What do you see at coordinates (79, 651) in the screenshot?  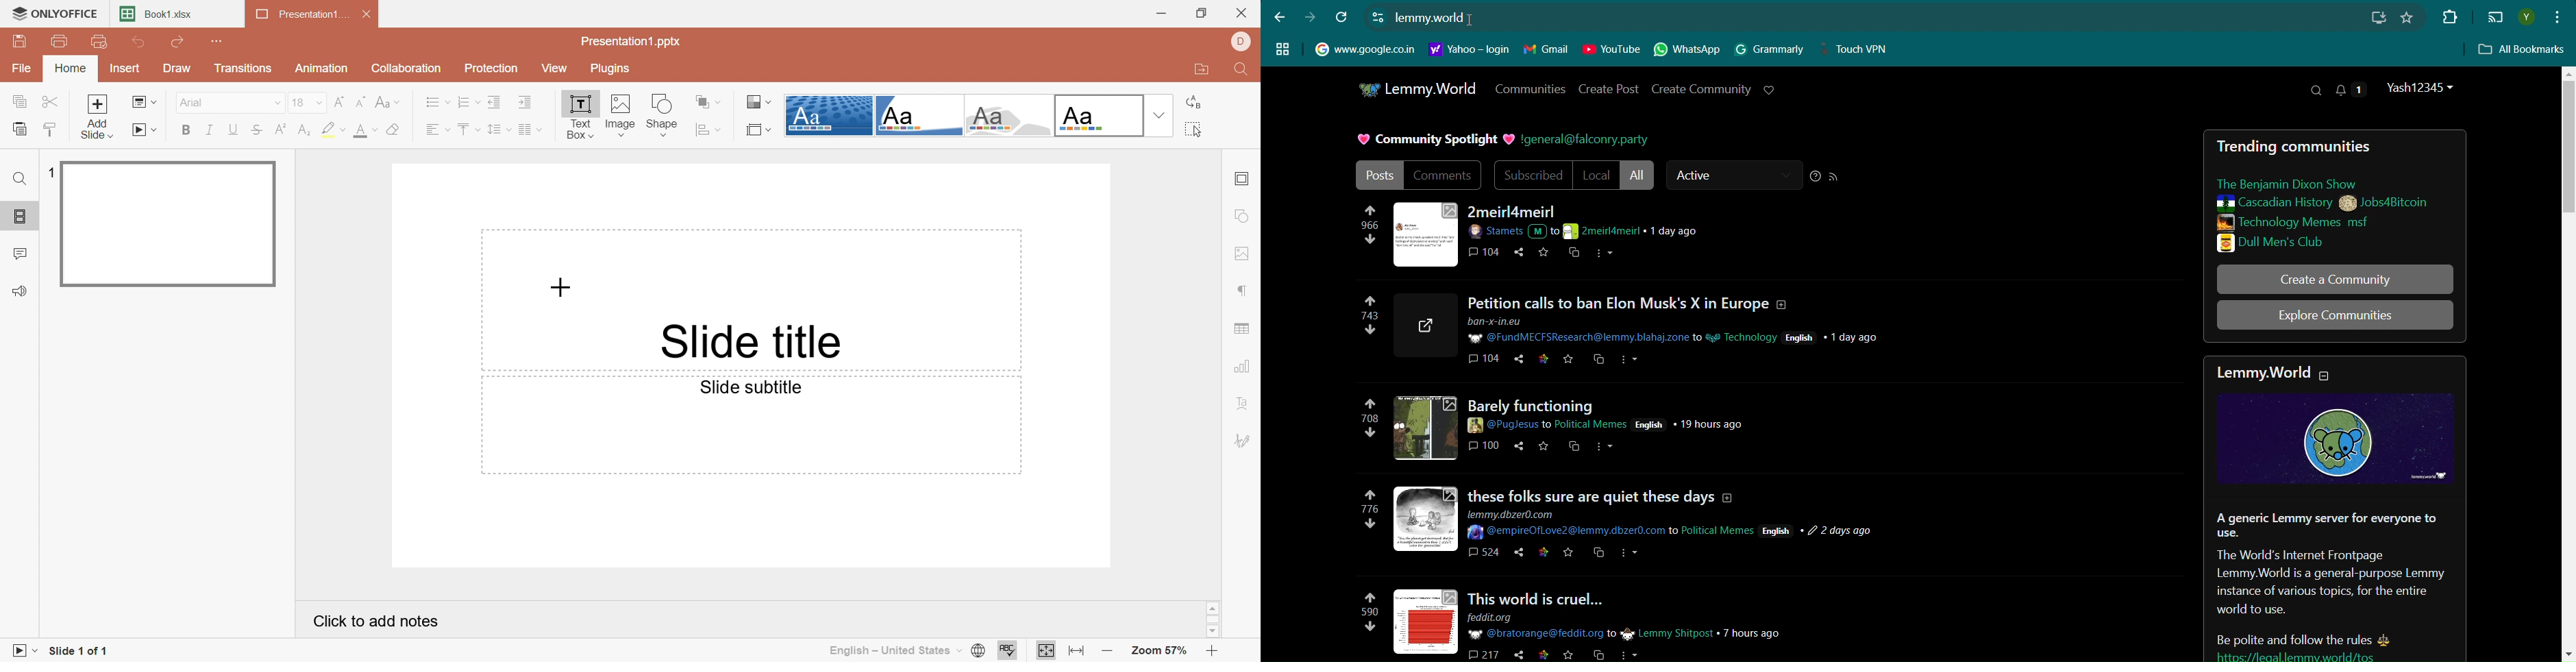 I see `Slide 1 of 1` at bounding box center [79, 651].